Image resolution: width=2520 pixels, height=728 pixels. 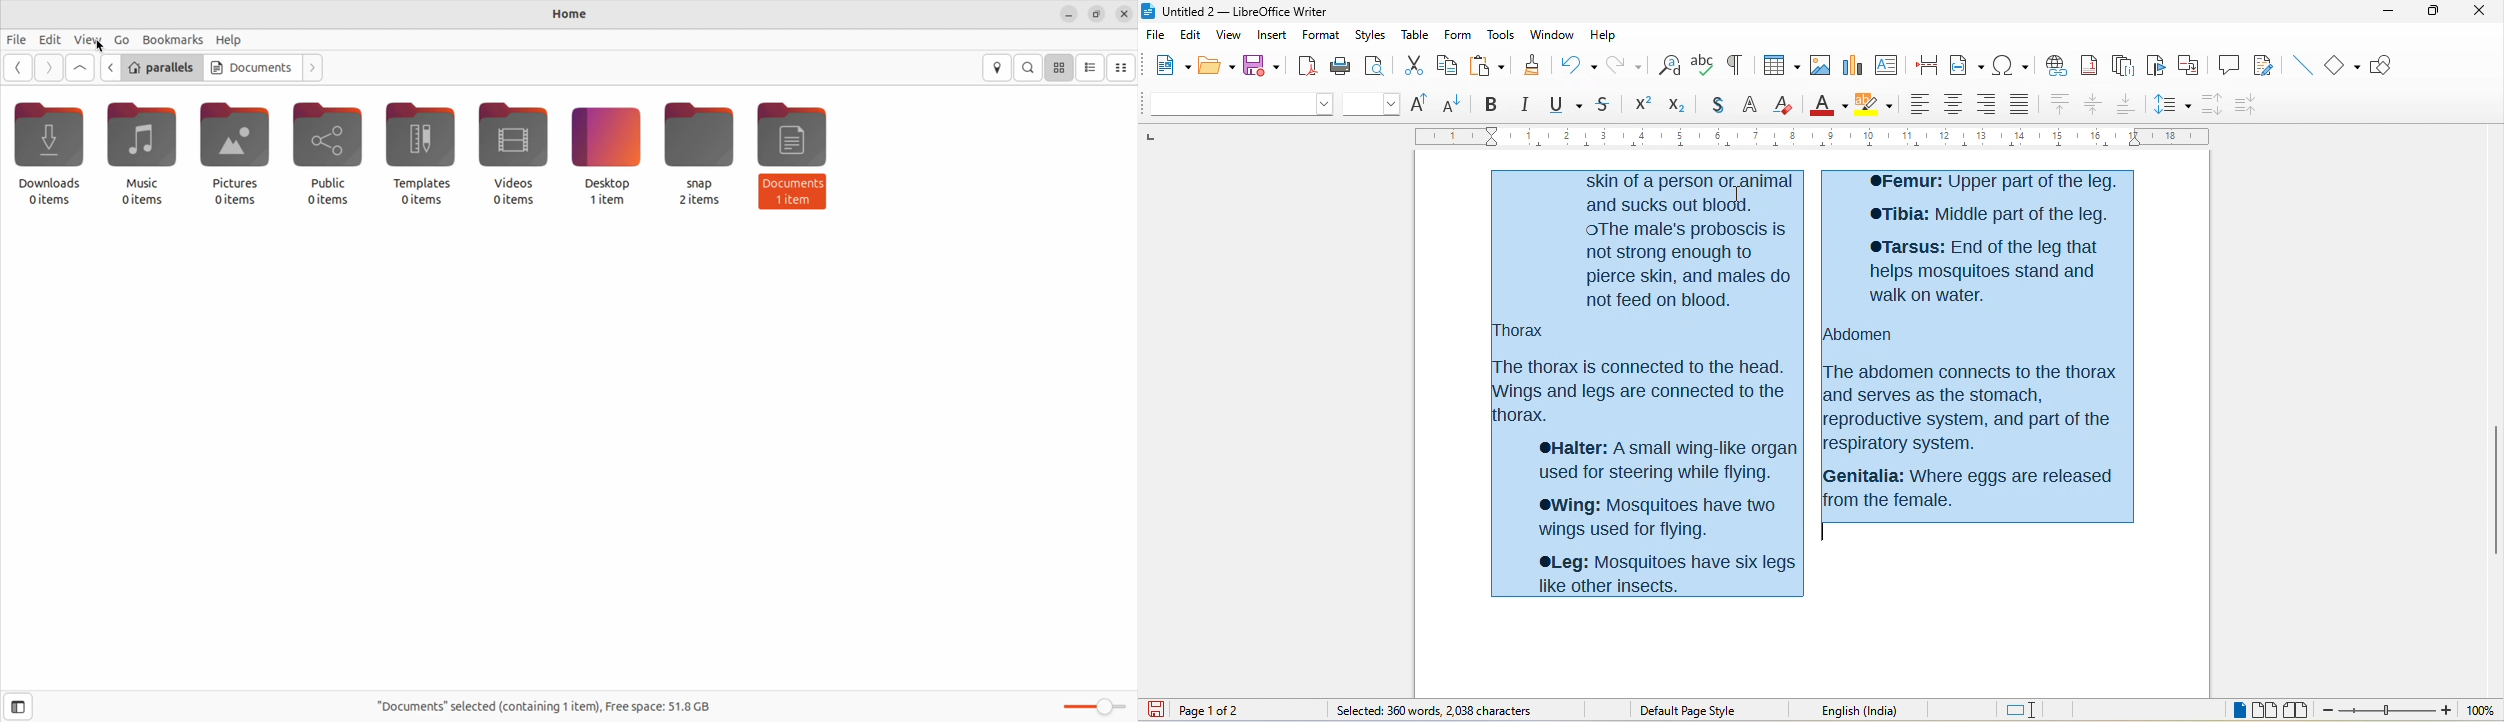 What do you see at coordinates (1371, 34) in the screenshot?
I see `styles` at bounding box center [1371, 34].